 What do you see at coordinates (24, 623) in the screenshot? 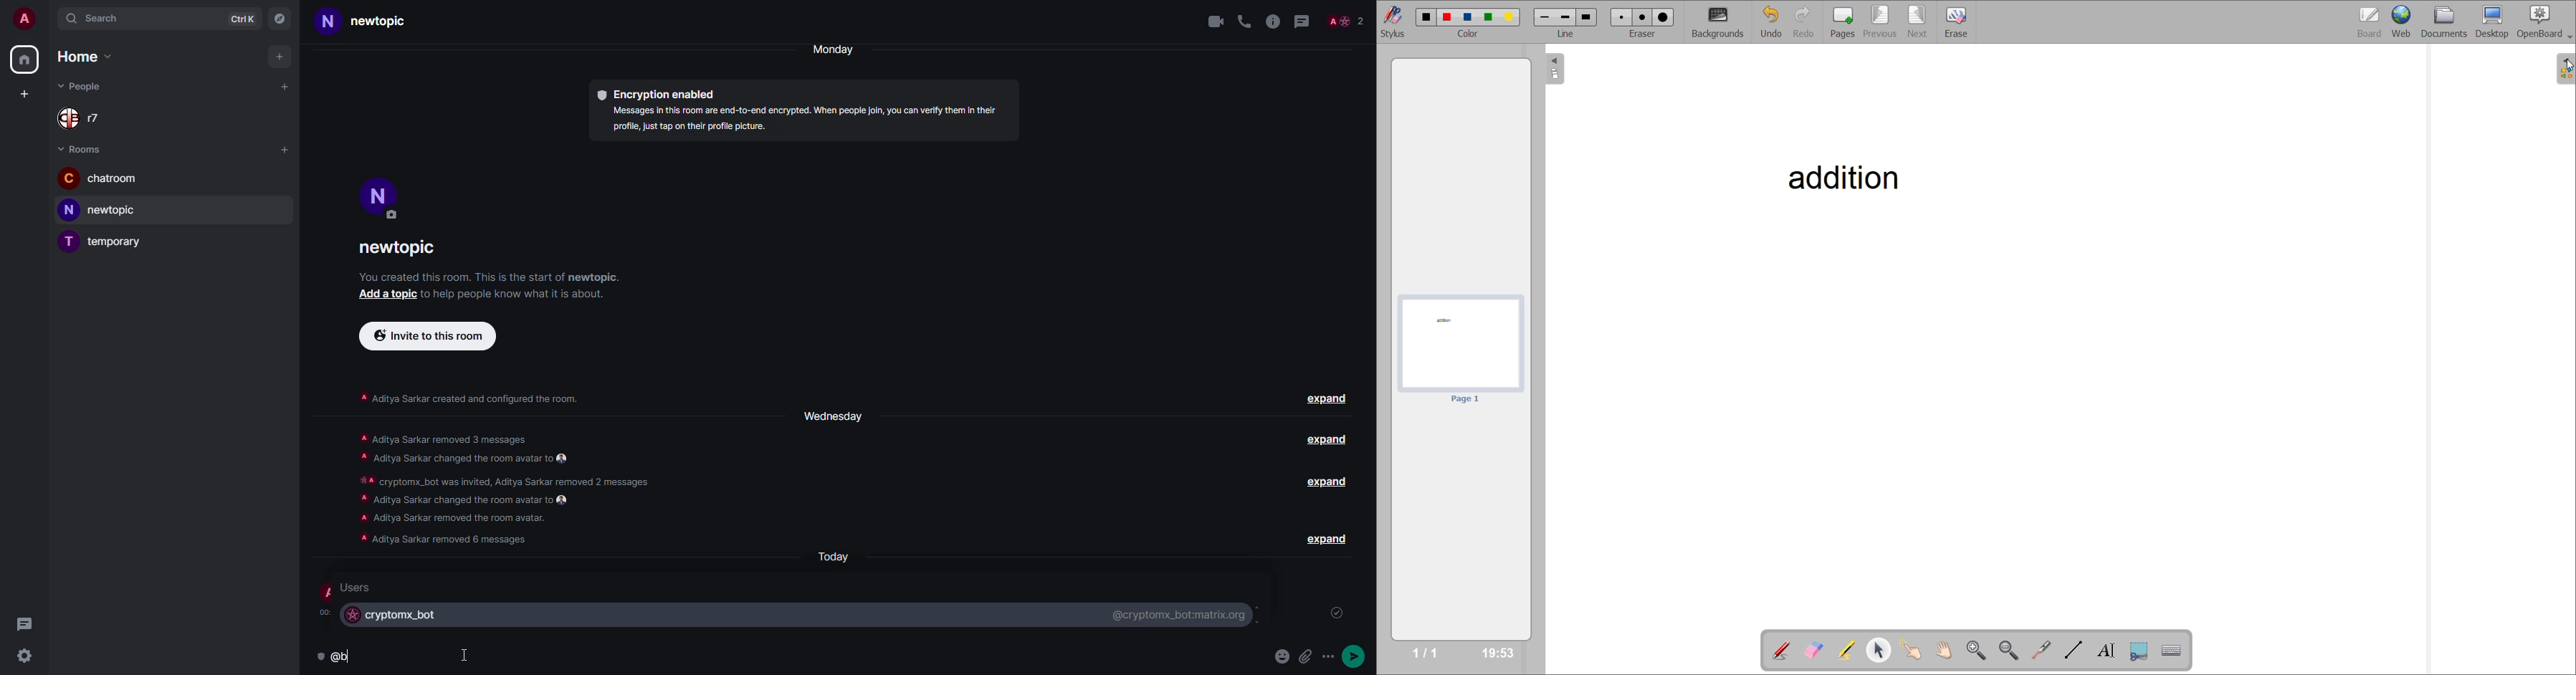
I see `threads` at bounding box center [24, 623].